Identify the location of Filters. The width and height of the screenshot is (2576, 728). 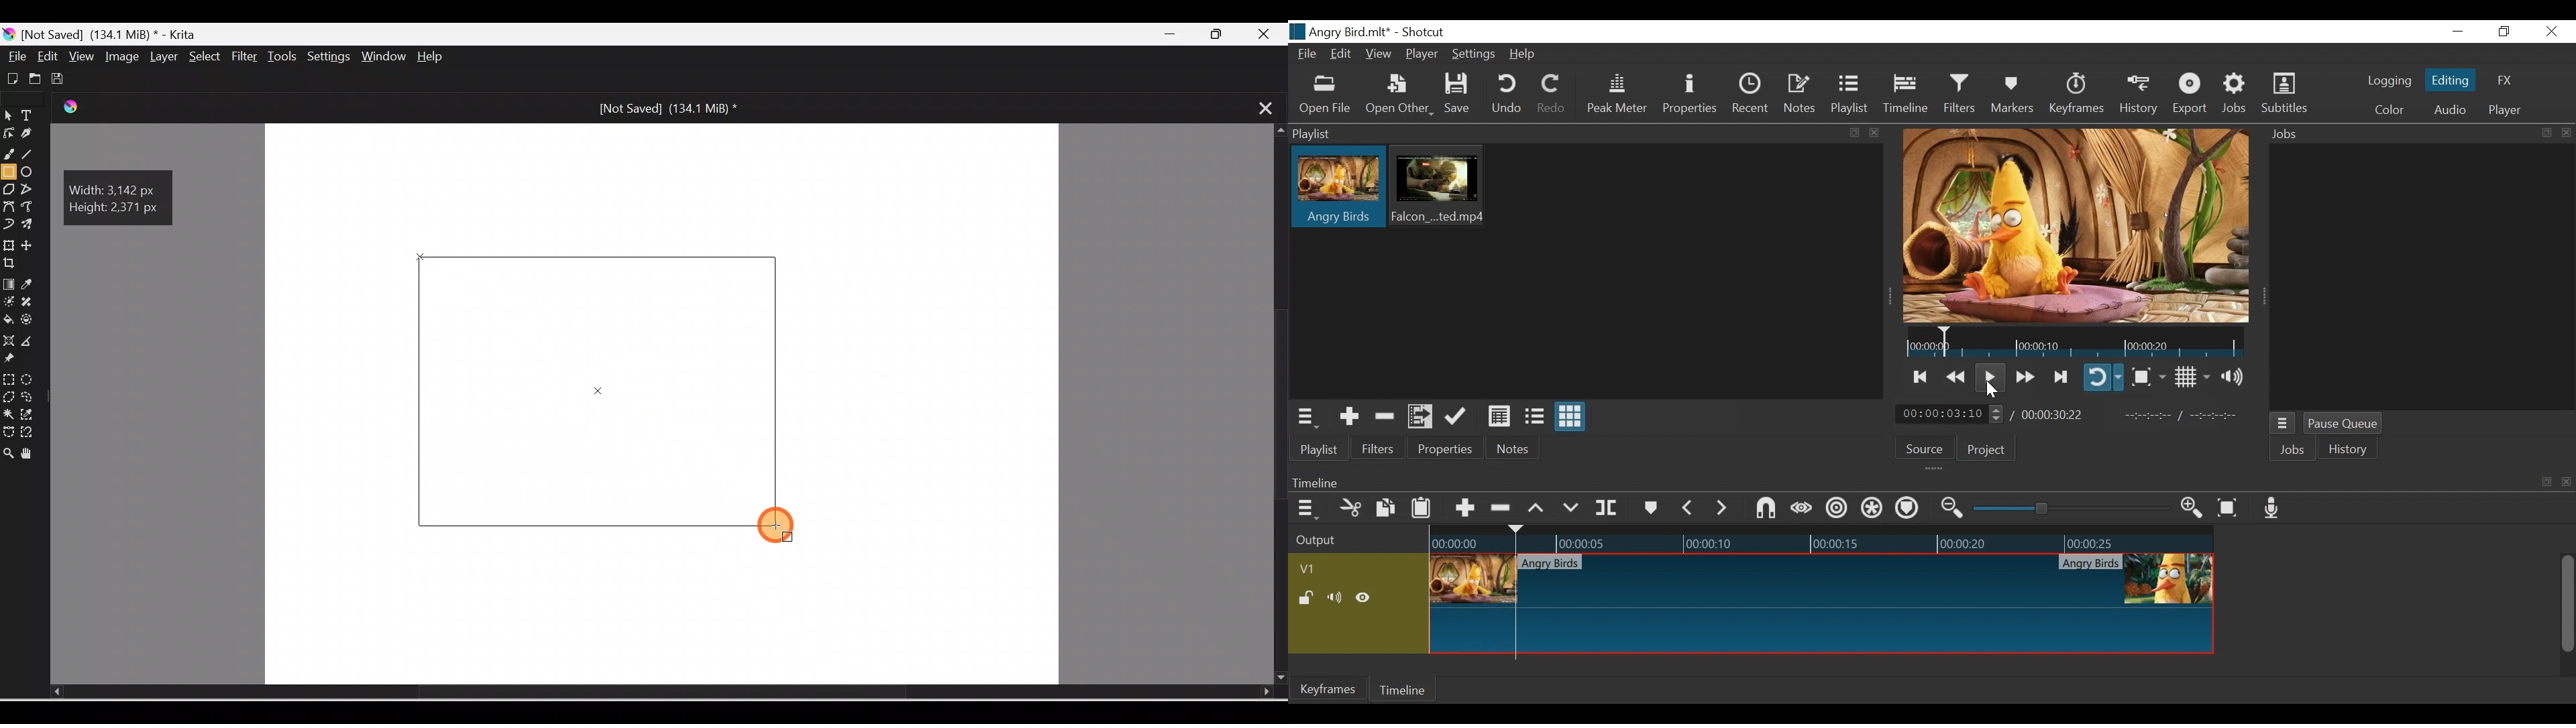
(1957, 95).